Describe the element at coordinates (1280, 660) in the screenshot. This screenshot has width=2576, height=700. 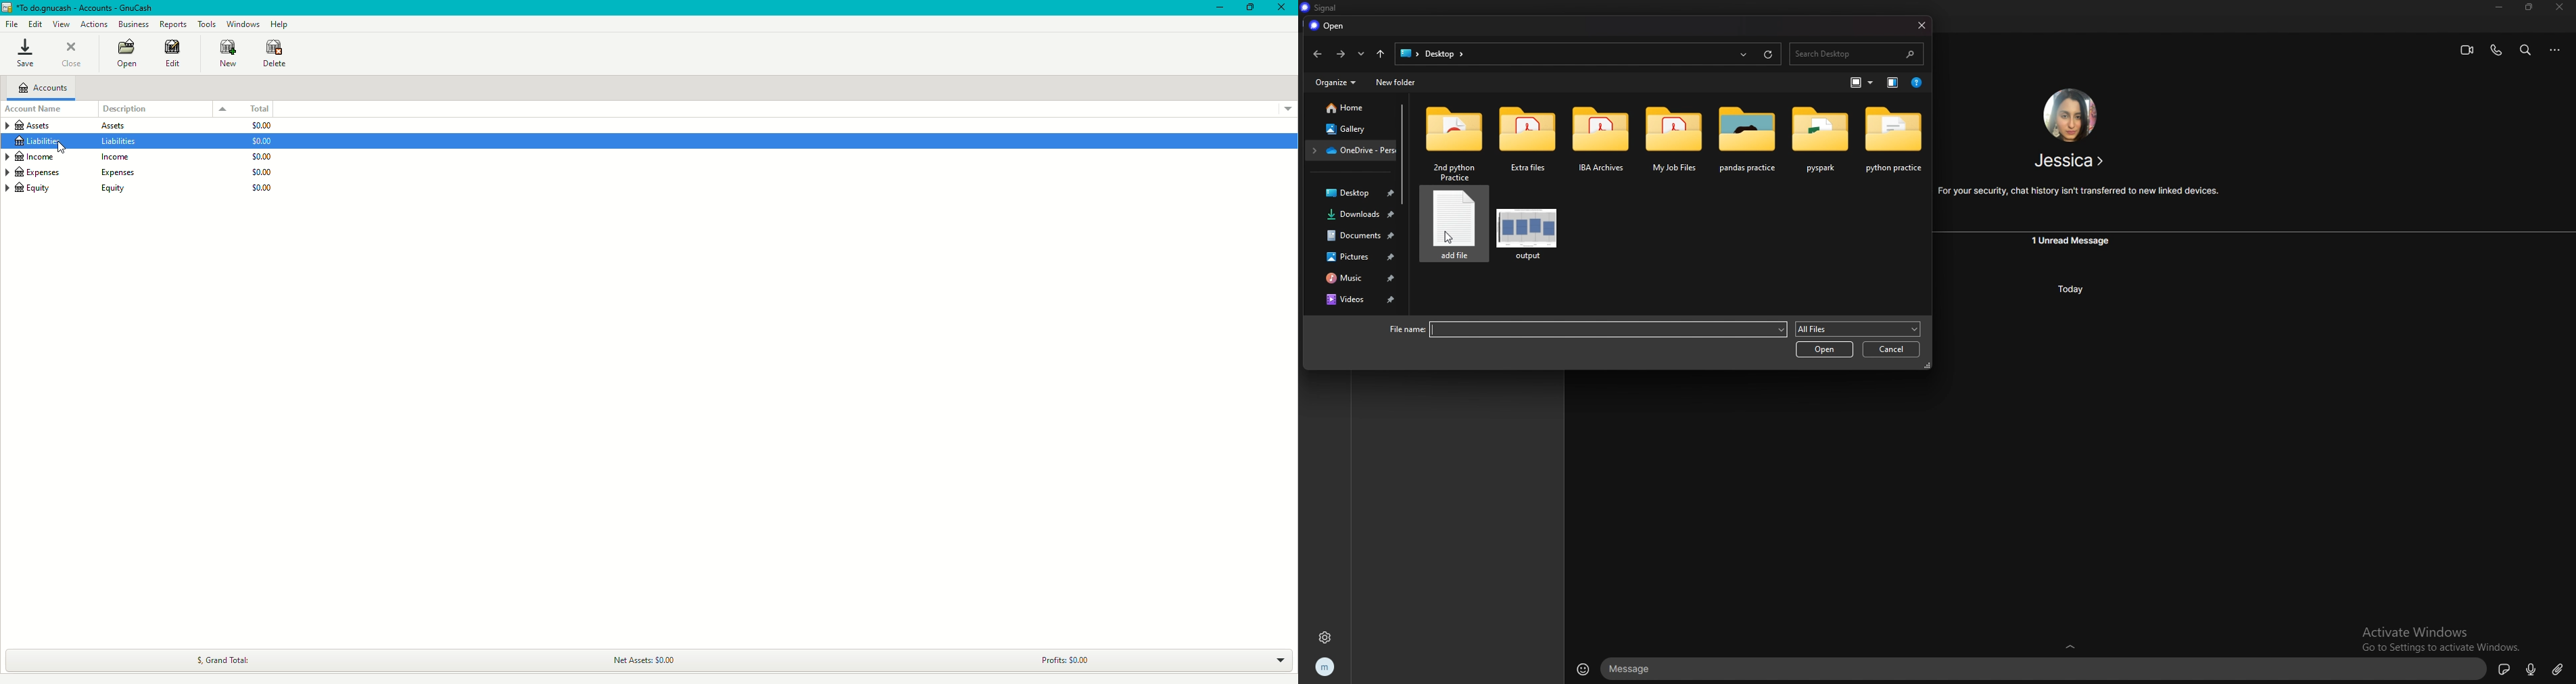
I see `Drop down` at that location.